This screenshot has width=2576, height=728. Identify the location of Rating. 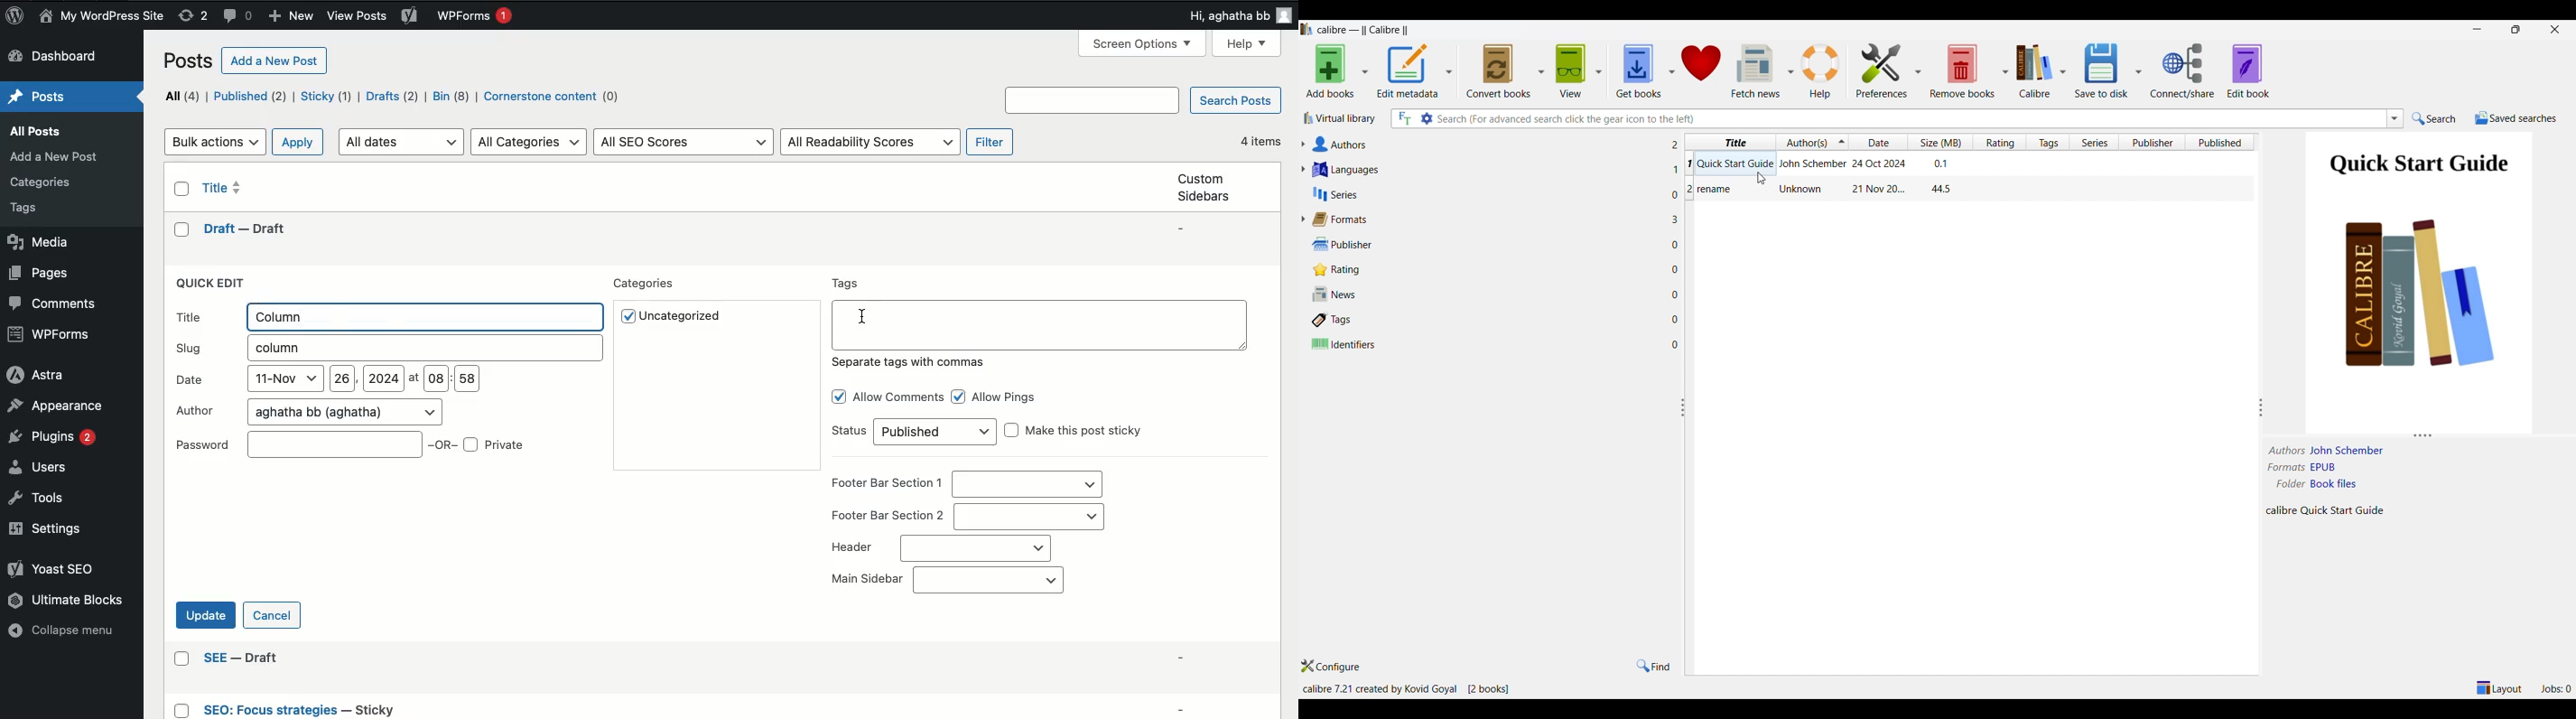
(1489, 270).